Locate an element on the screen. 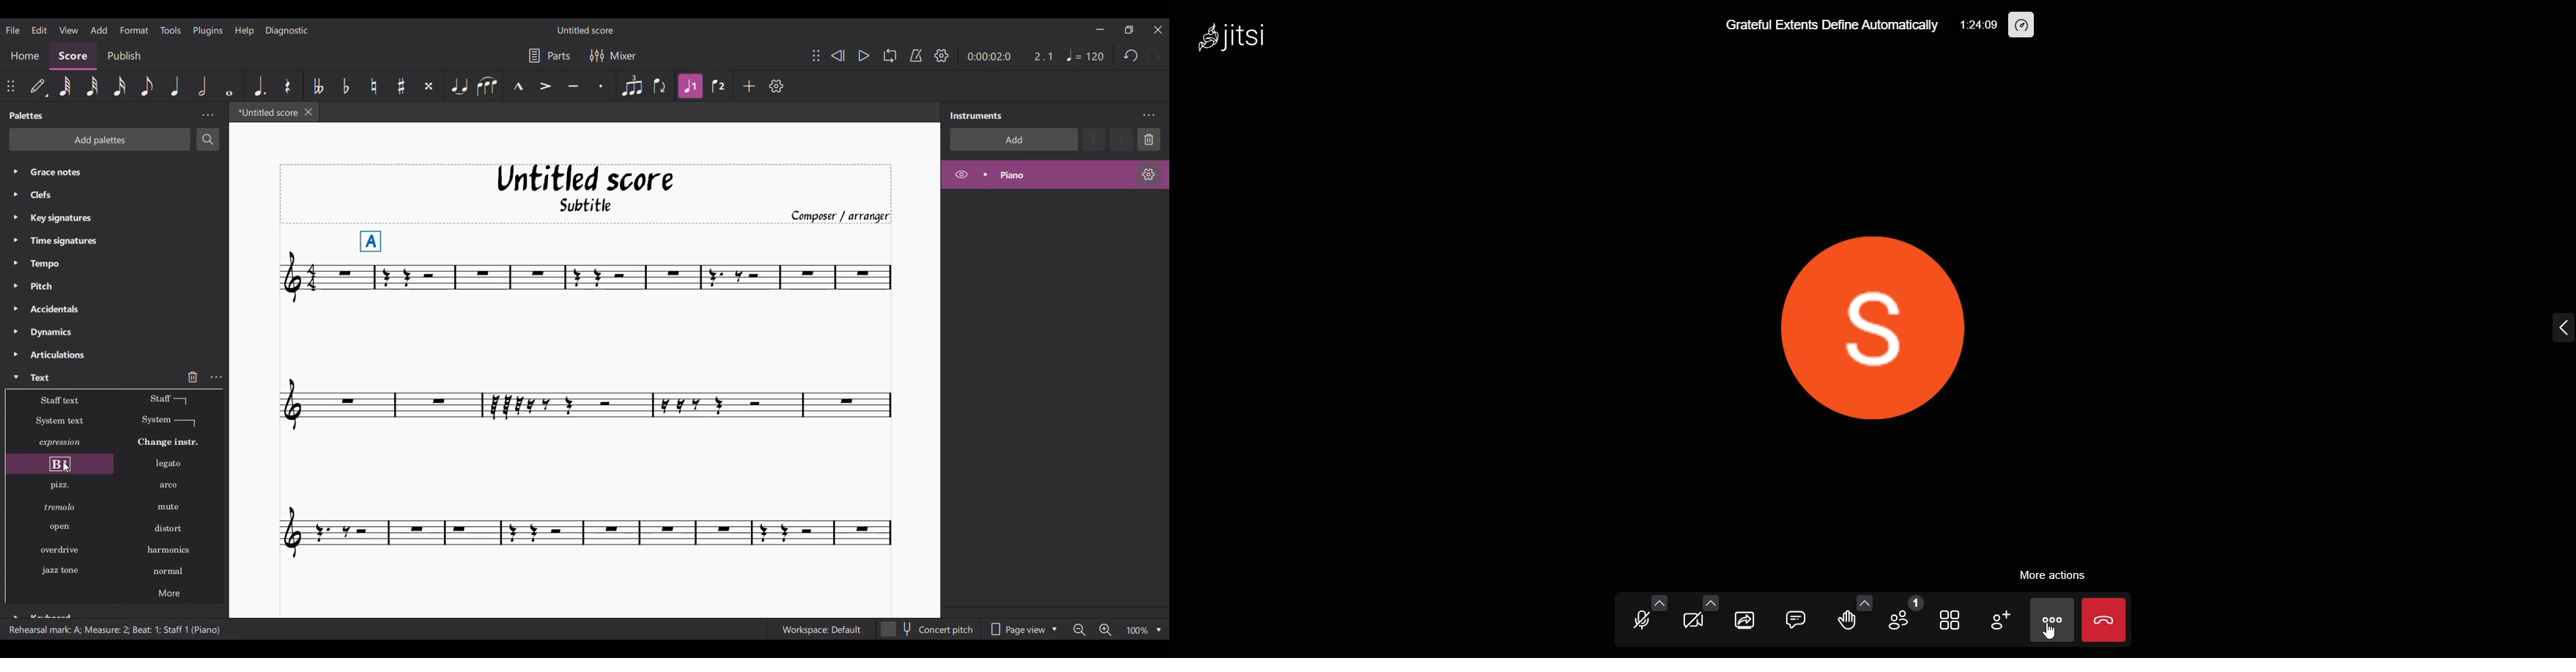 This screenshot has width=2576, height=672. Score section, current selection highlighted is located at coordinates (72, 56).